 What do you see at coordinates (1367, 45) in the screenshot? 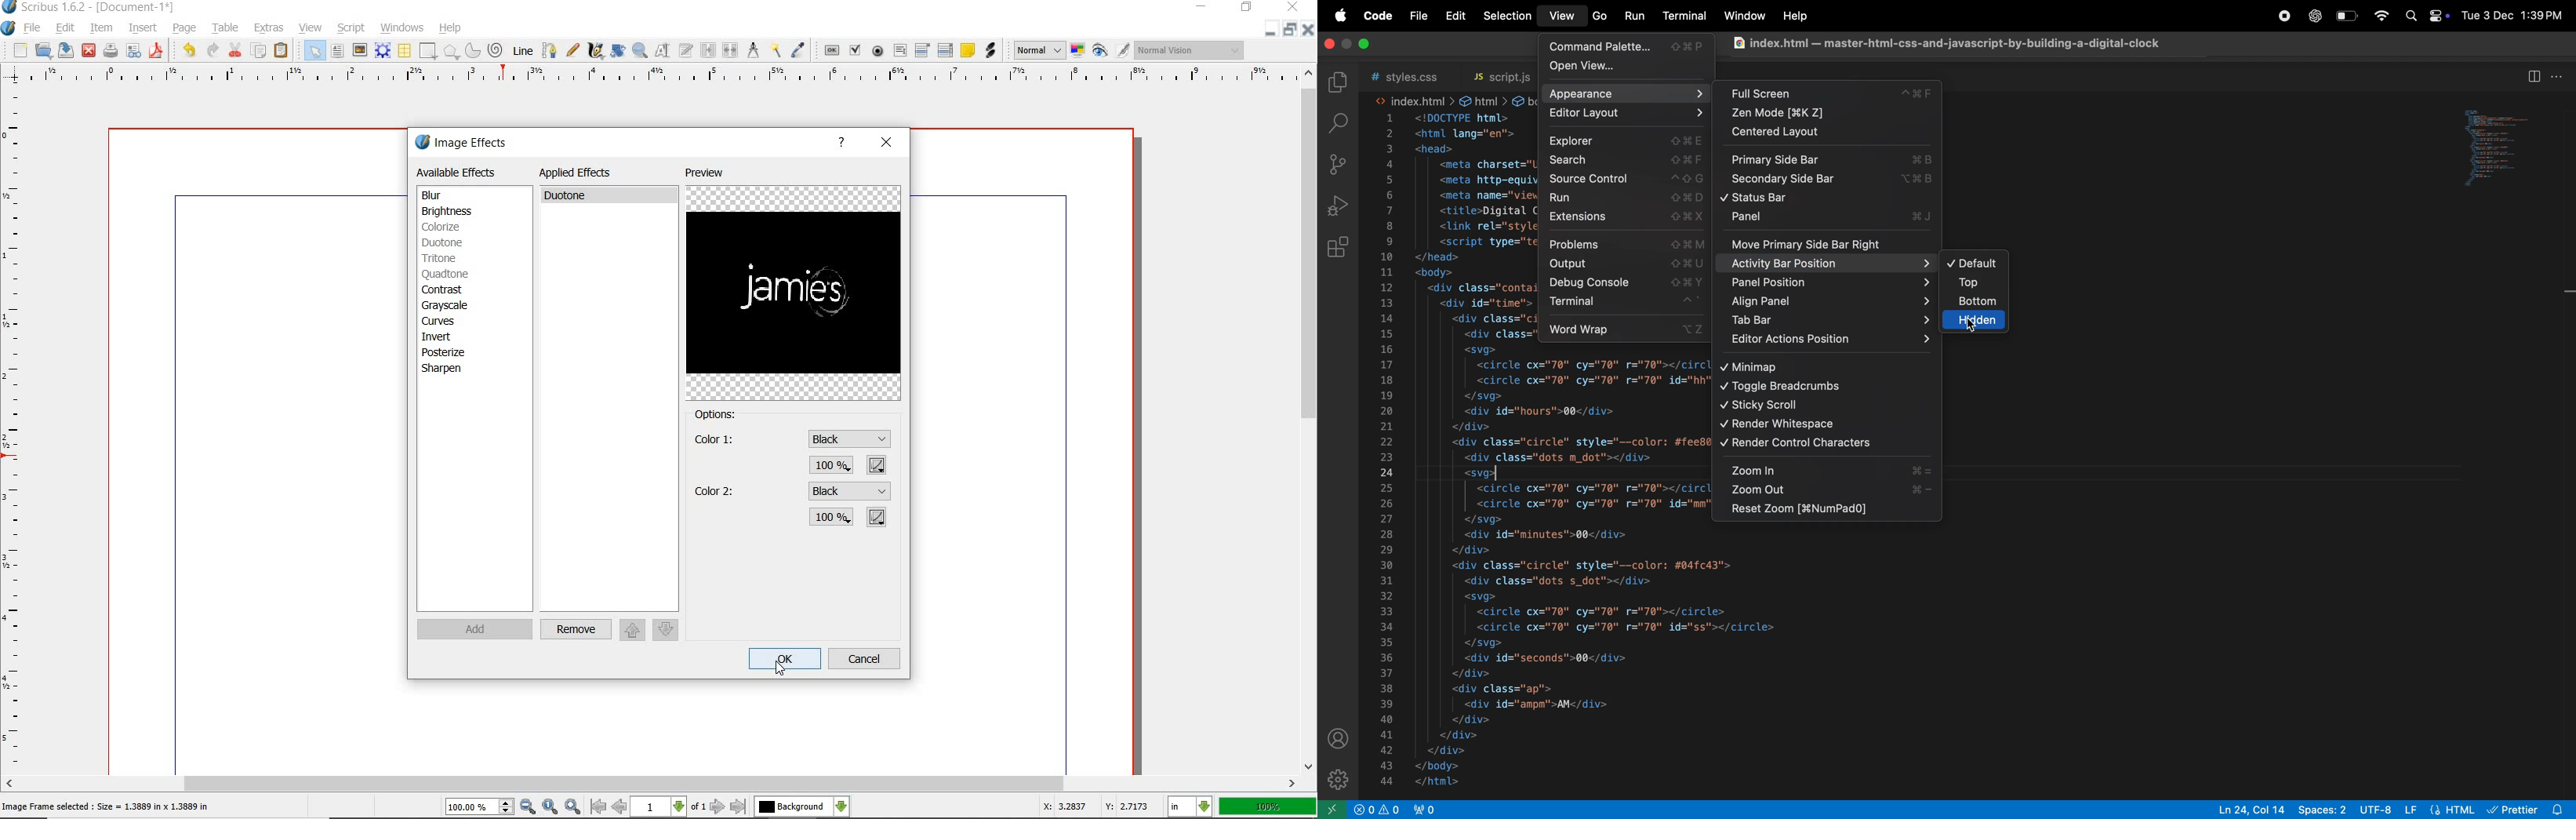
I see `maximize` at bounding box center [1367, 45].